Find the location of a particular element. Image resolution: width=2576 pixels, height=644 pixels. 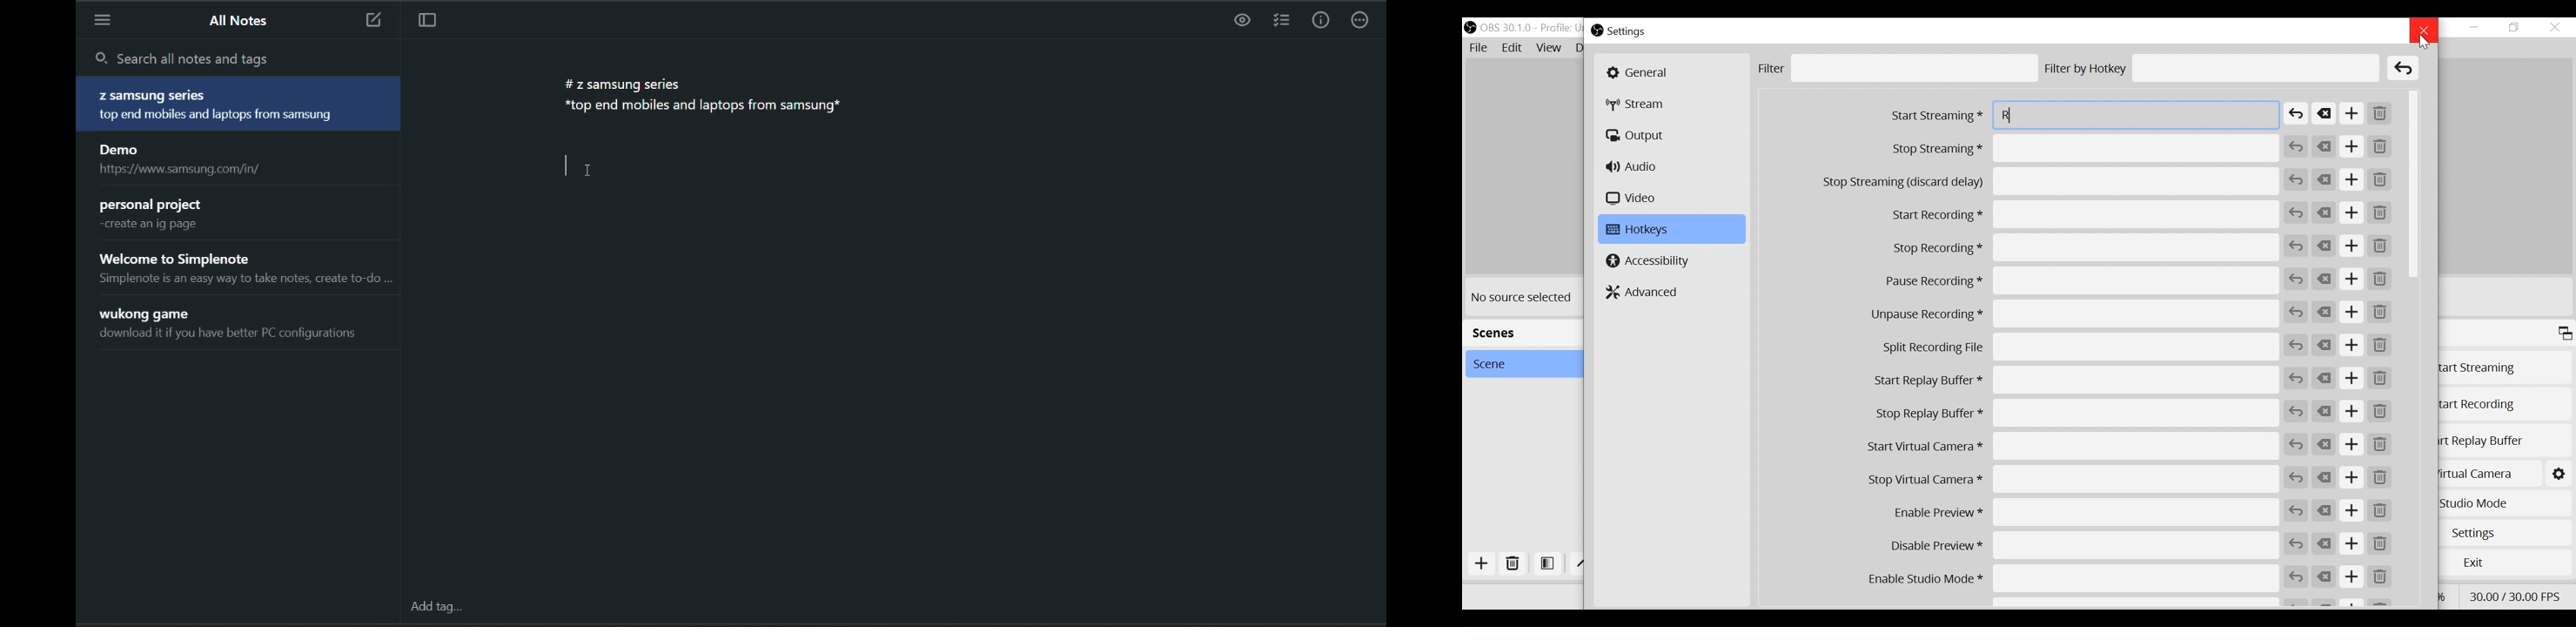

Add is located at coordinates (2353, 512).